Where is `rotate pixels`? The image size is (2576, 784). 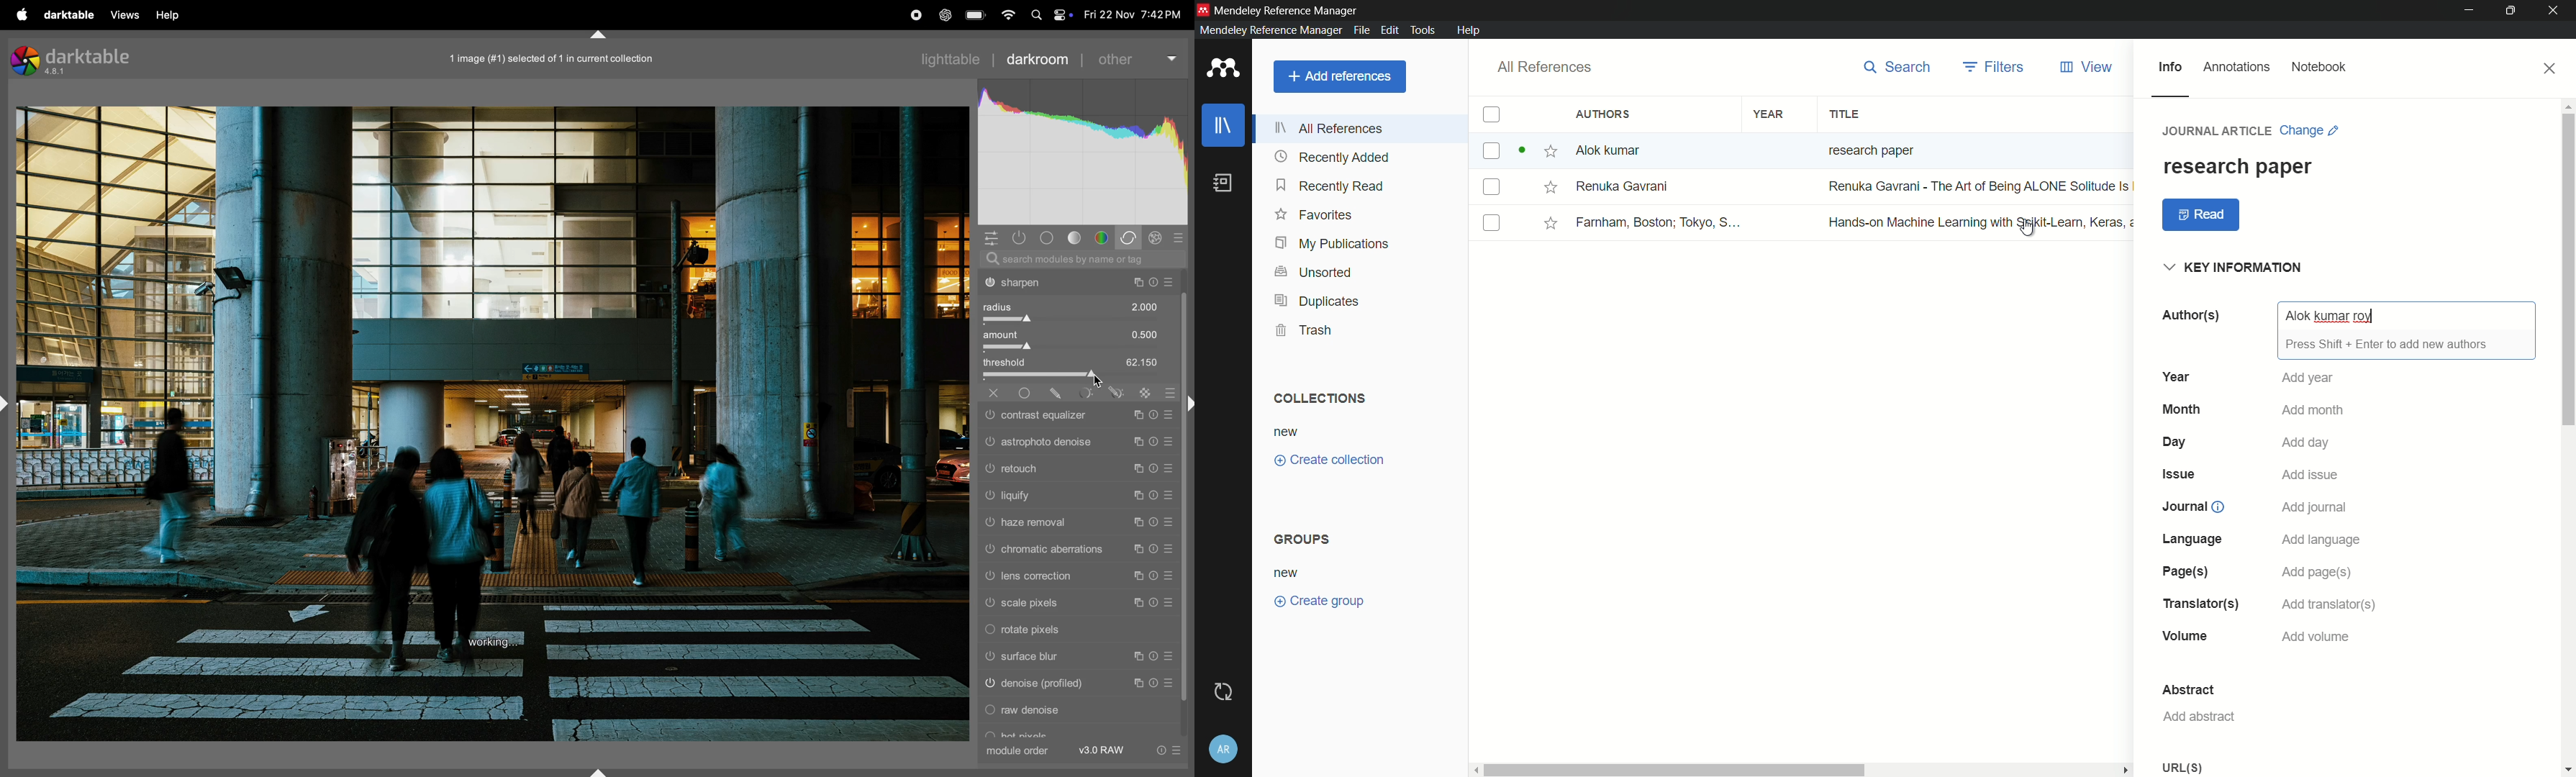
rotate pixels is located at coordinates (1075, 632).